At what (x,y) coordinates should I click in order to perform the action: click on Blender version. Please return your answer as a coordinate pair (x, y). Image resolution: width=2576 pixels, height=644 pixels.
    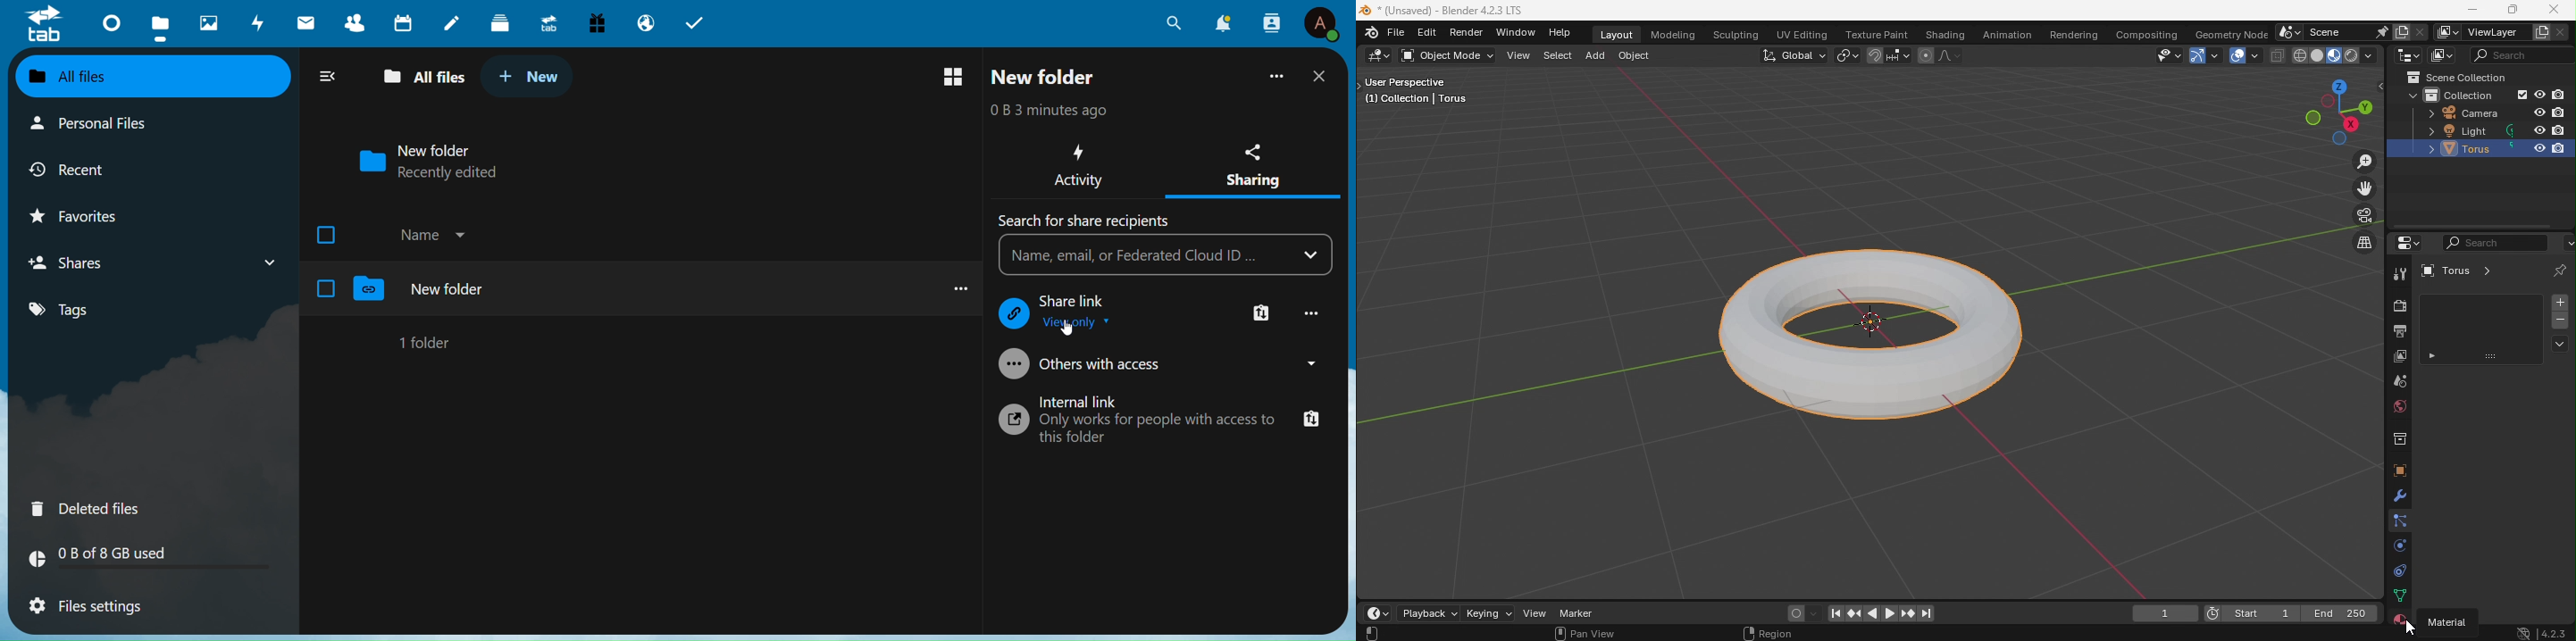
    Looking at the image, I should click on (2554, 631).